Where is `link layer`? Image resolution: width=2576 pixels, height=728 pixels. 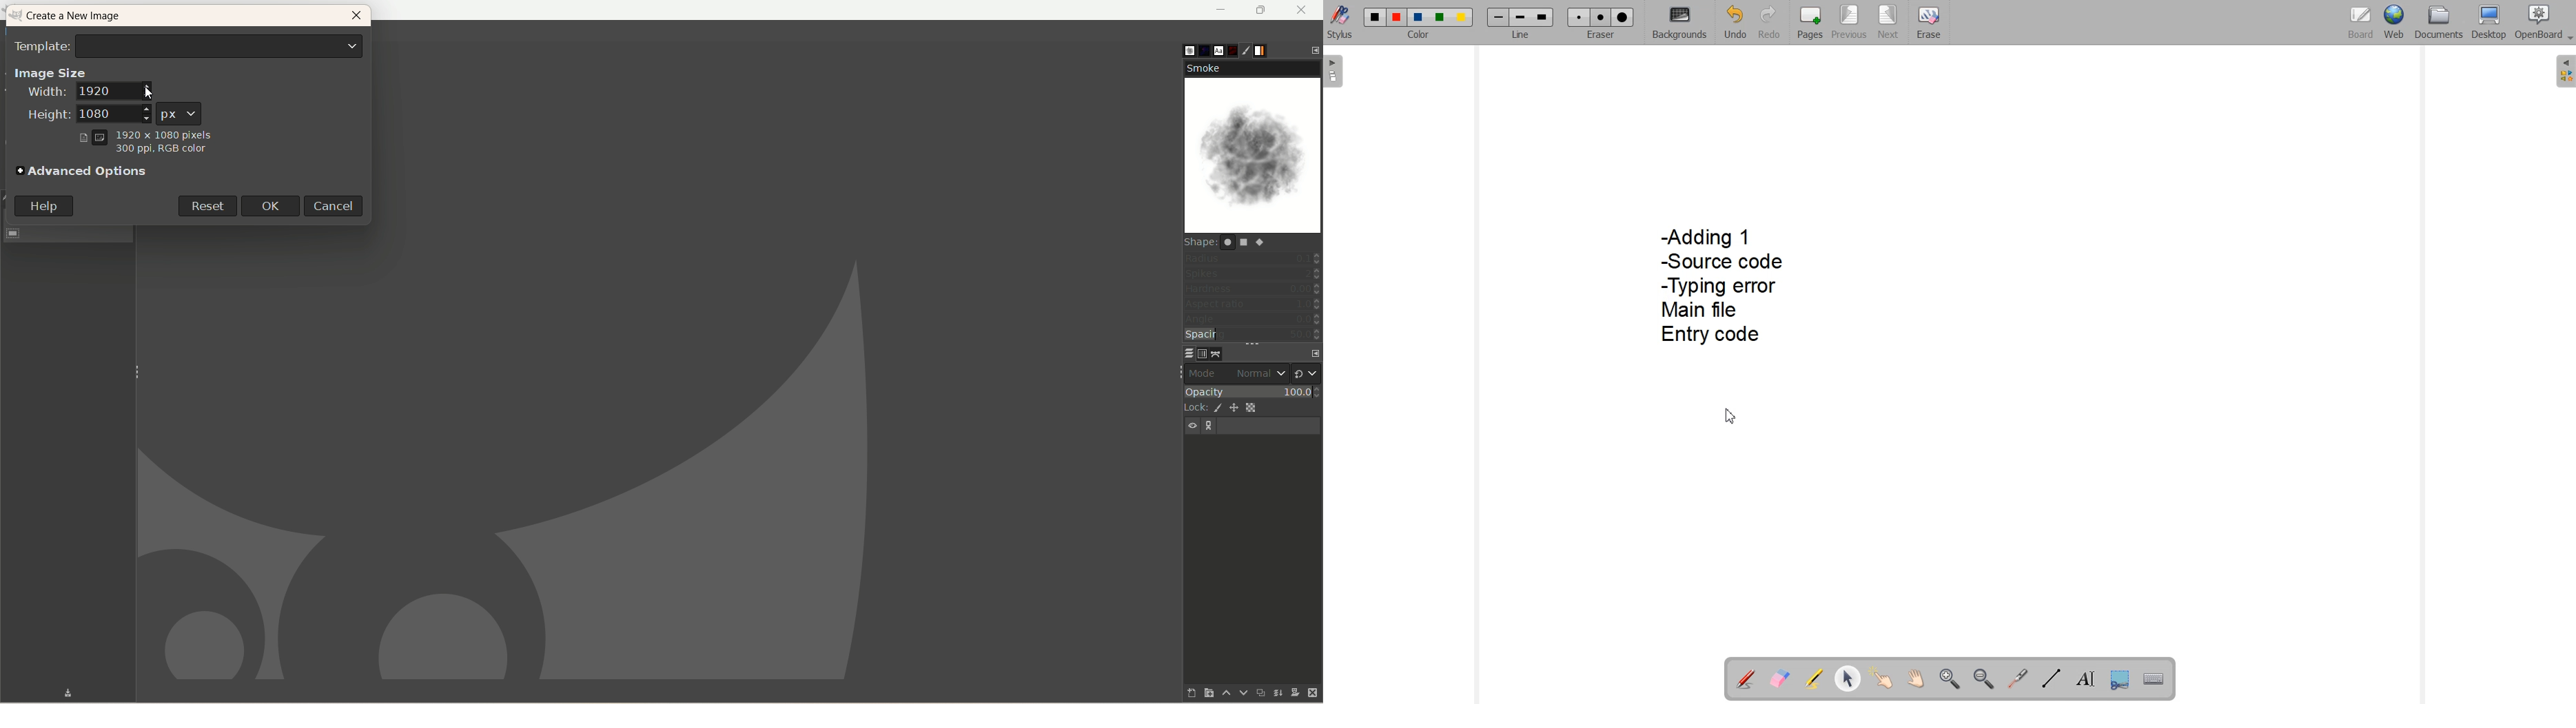
link layer is located at coordinates (1210, 426).